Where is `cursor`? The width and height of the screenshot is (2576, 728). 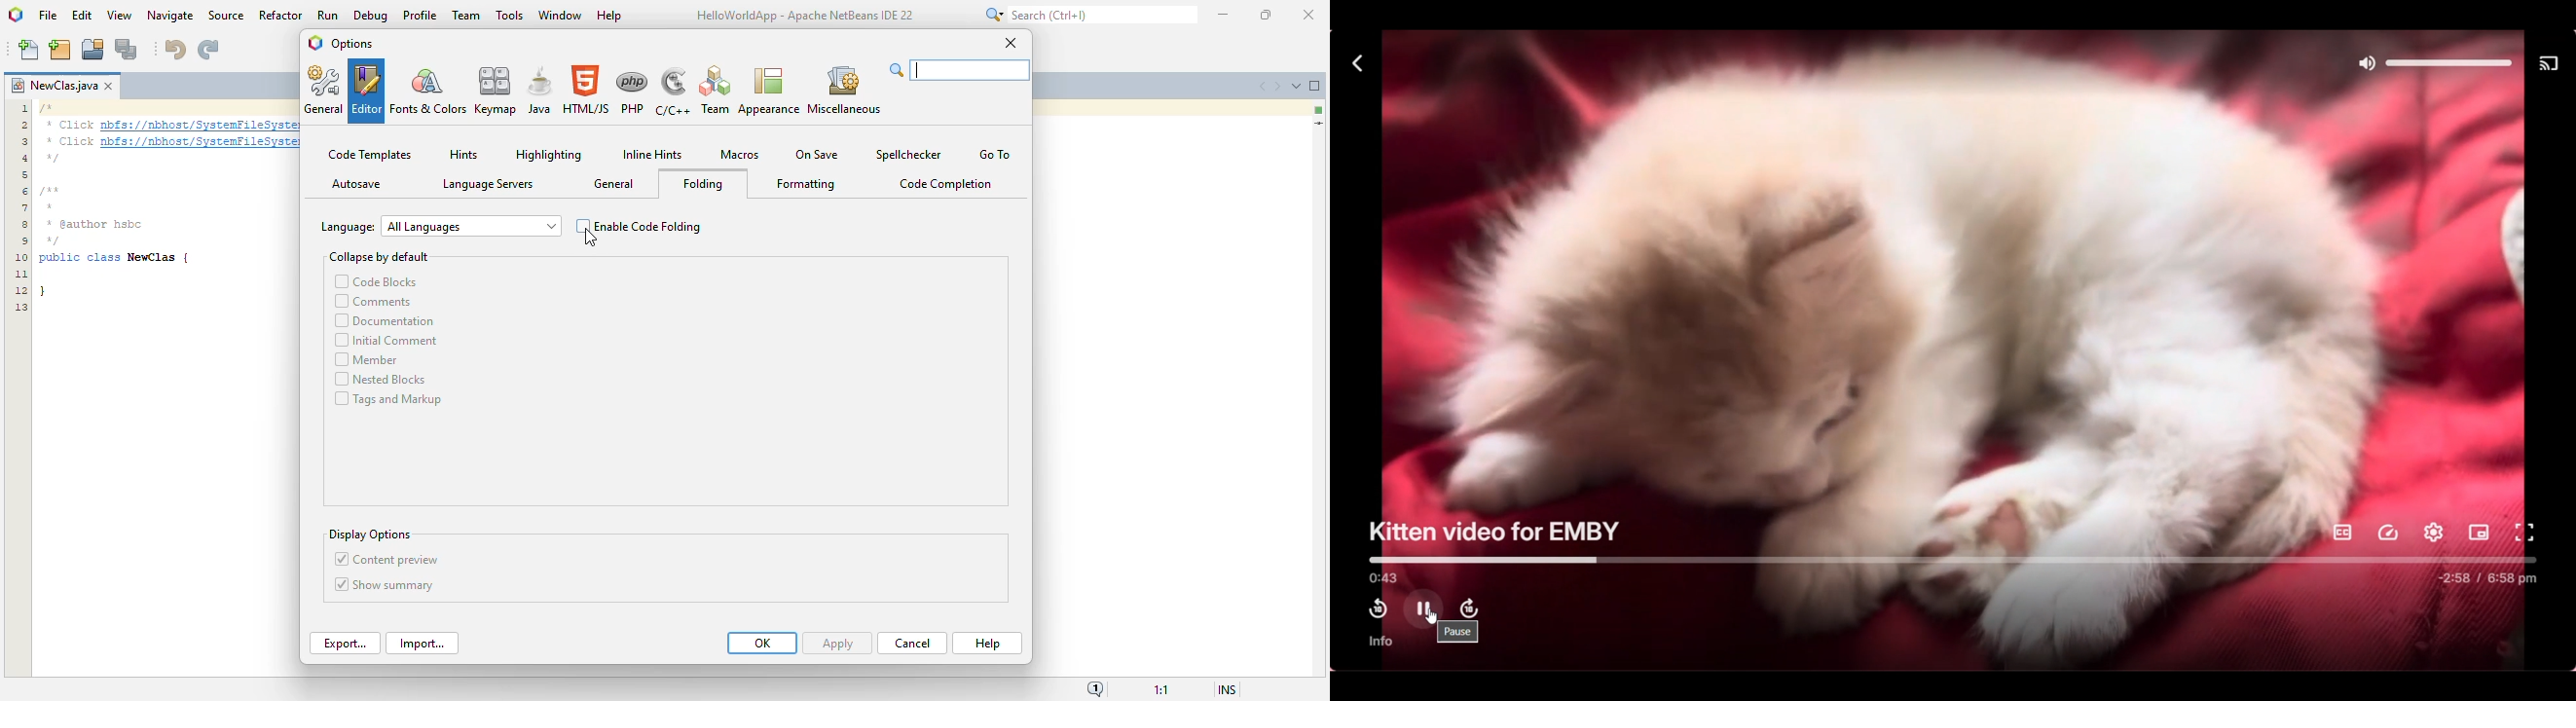
cursor is located at coordinates (591, 238).